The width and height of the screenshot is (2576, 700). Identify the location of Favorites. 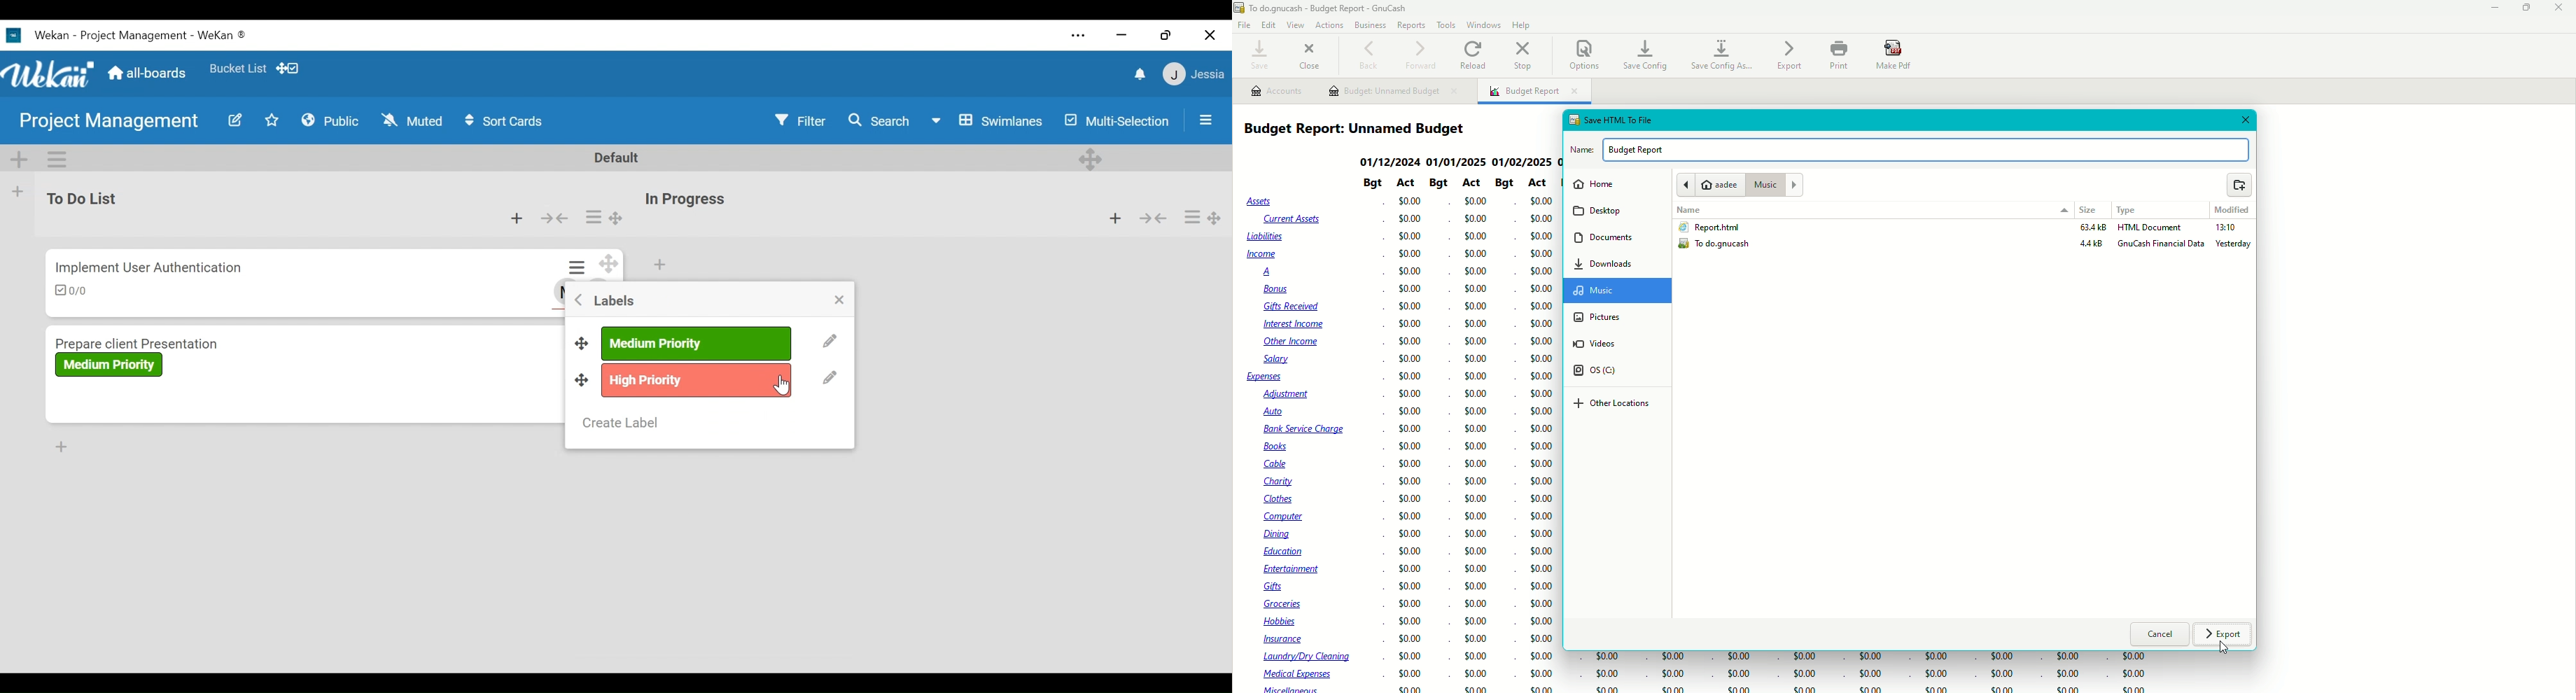
(237, 66).